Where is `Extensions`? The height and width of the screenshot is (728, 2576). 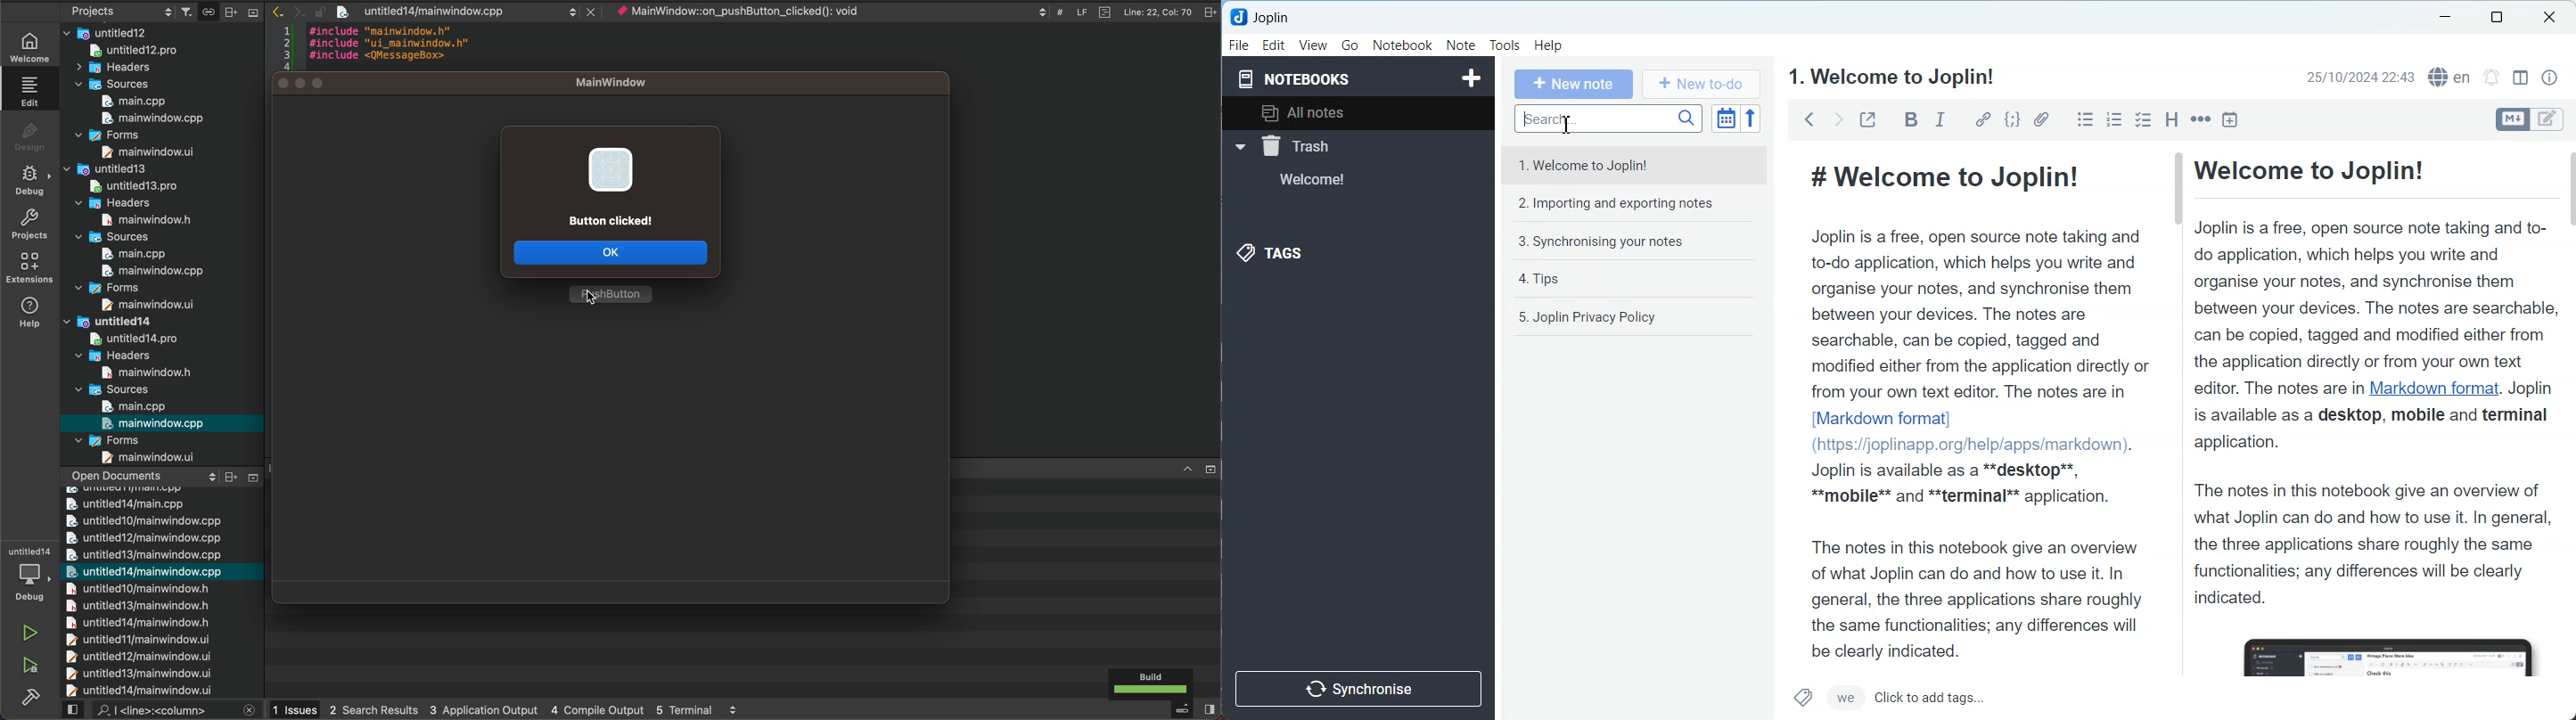
Extensions is located at coordinates (27, 268).